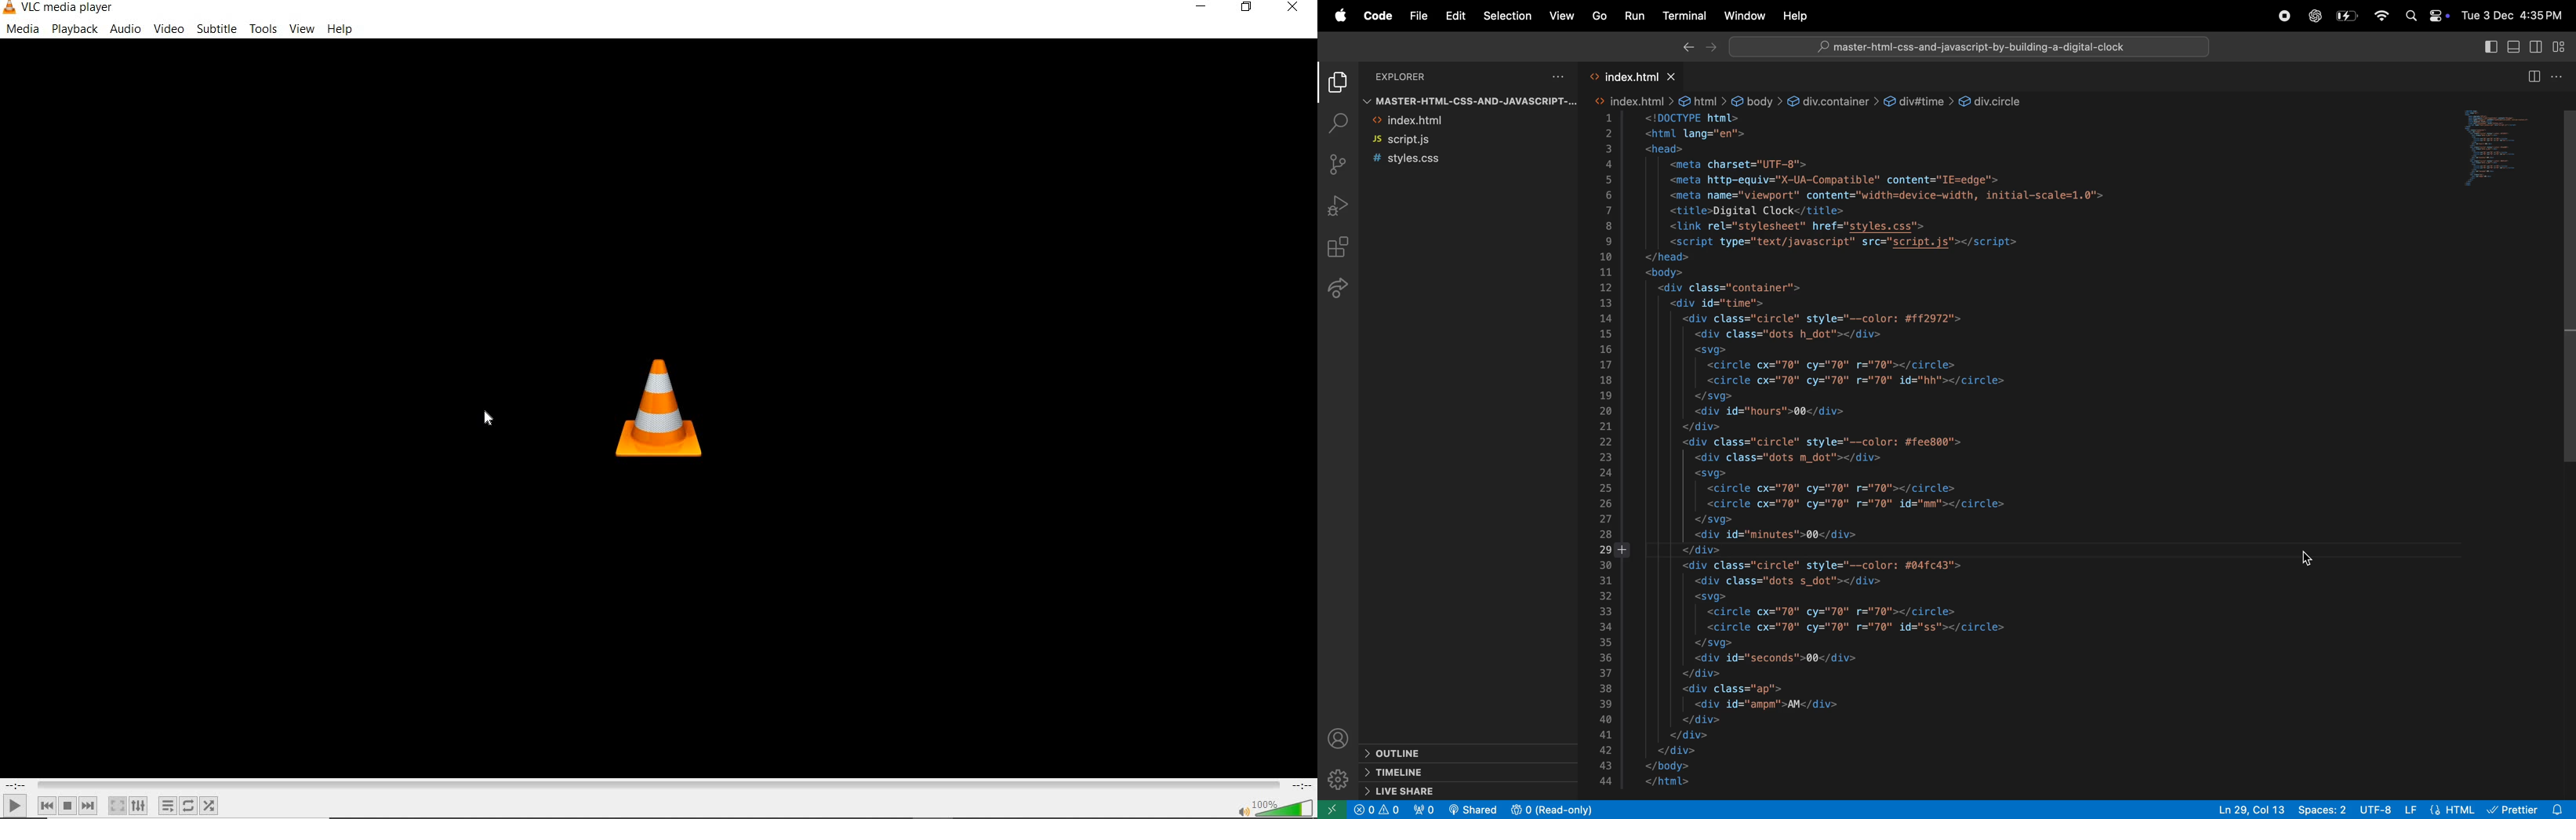  Describe the element at coordinates (209, 806) in the screenshot. I see `random` at that location.